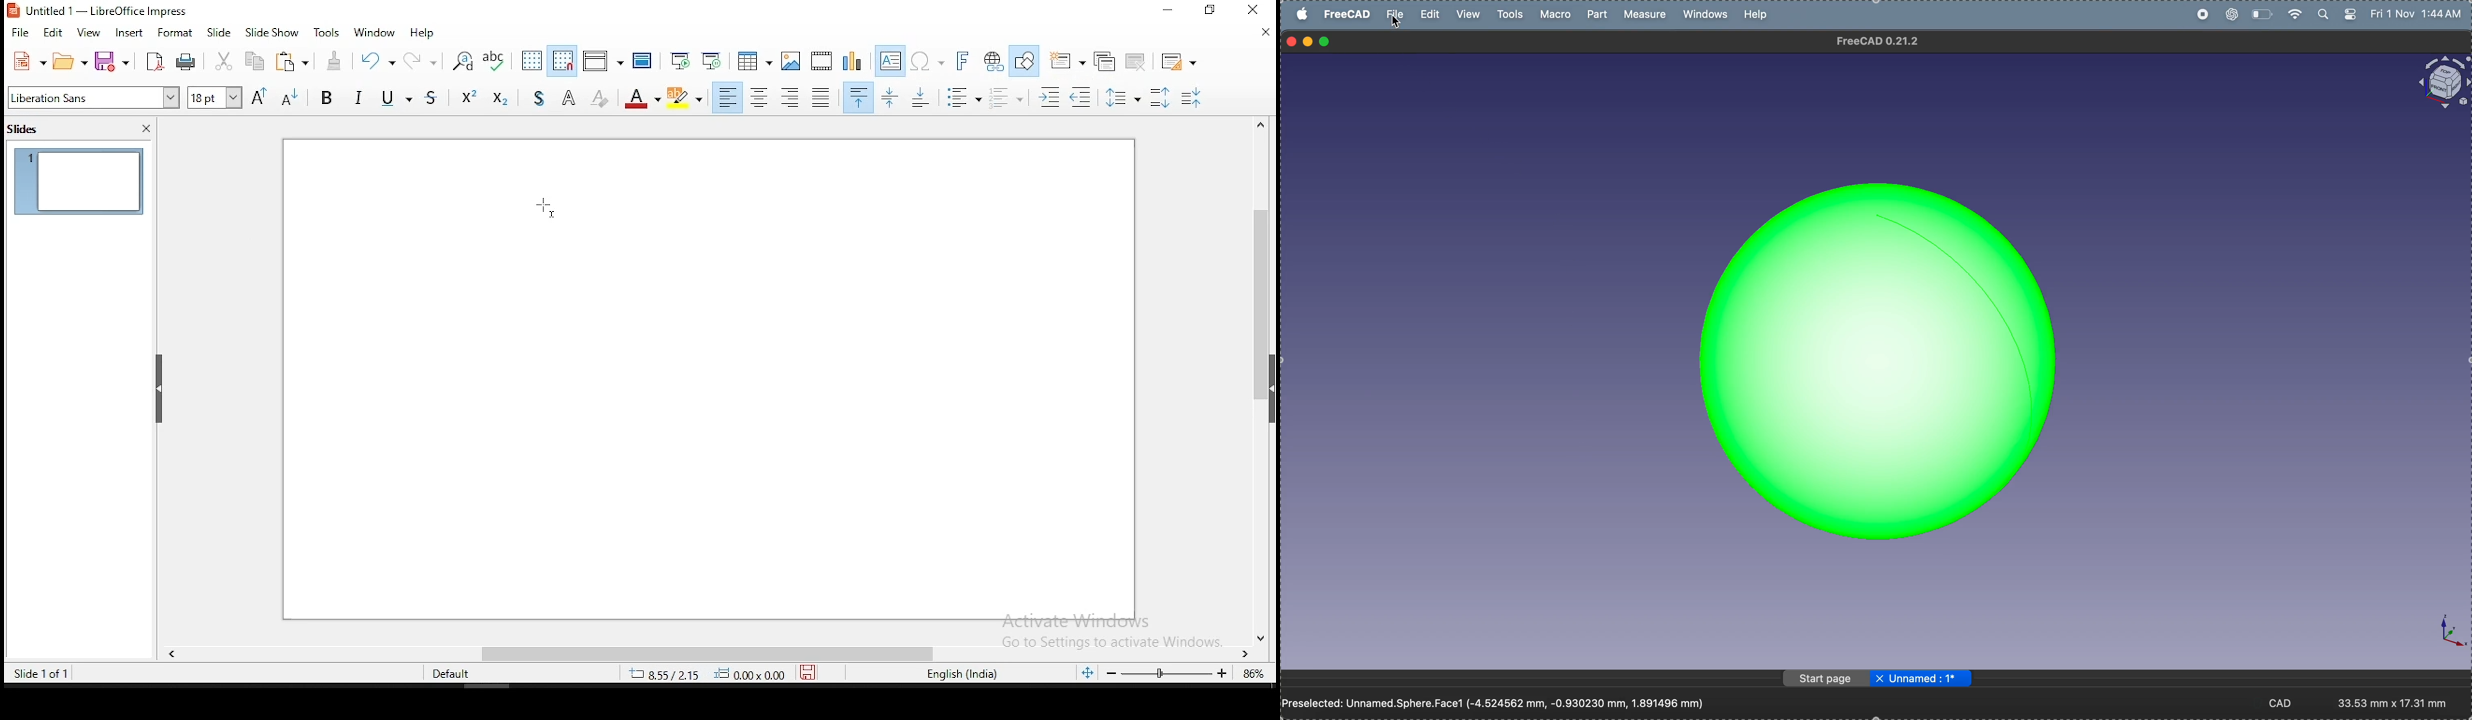  I want to click on insert, so click(131, 35).